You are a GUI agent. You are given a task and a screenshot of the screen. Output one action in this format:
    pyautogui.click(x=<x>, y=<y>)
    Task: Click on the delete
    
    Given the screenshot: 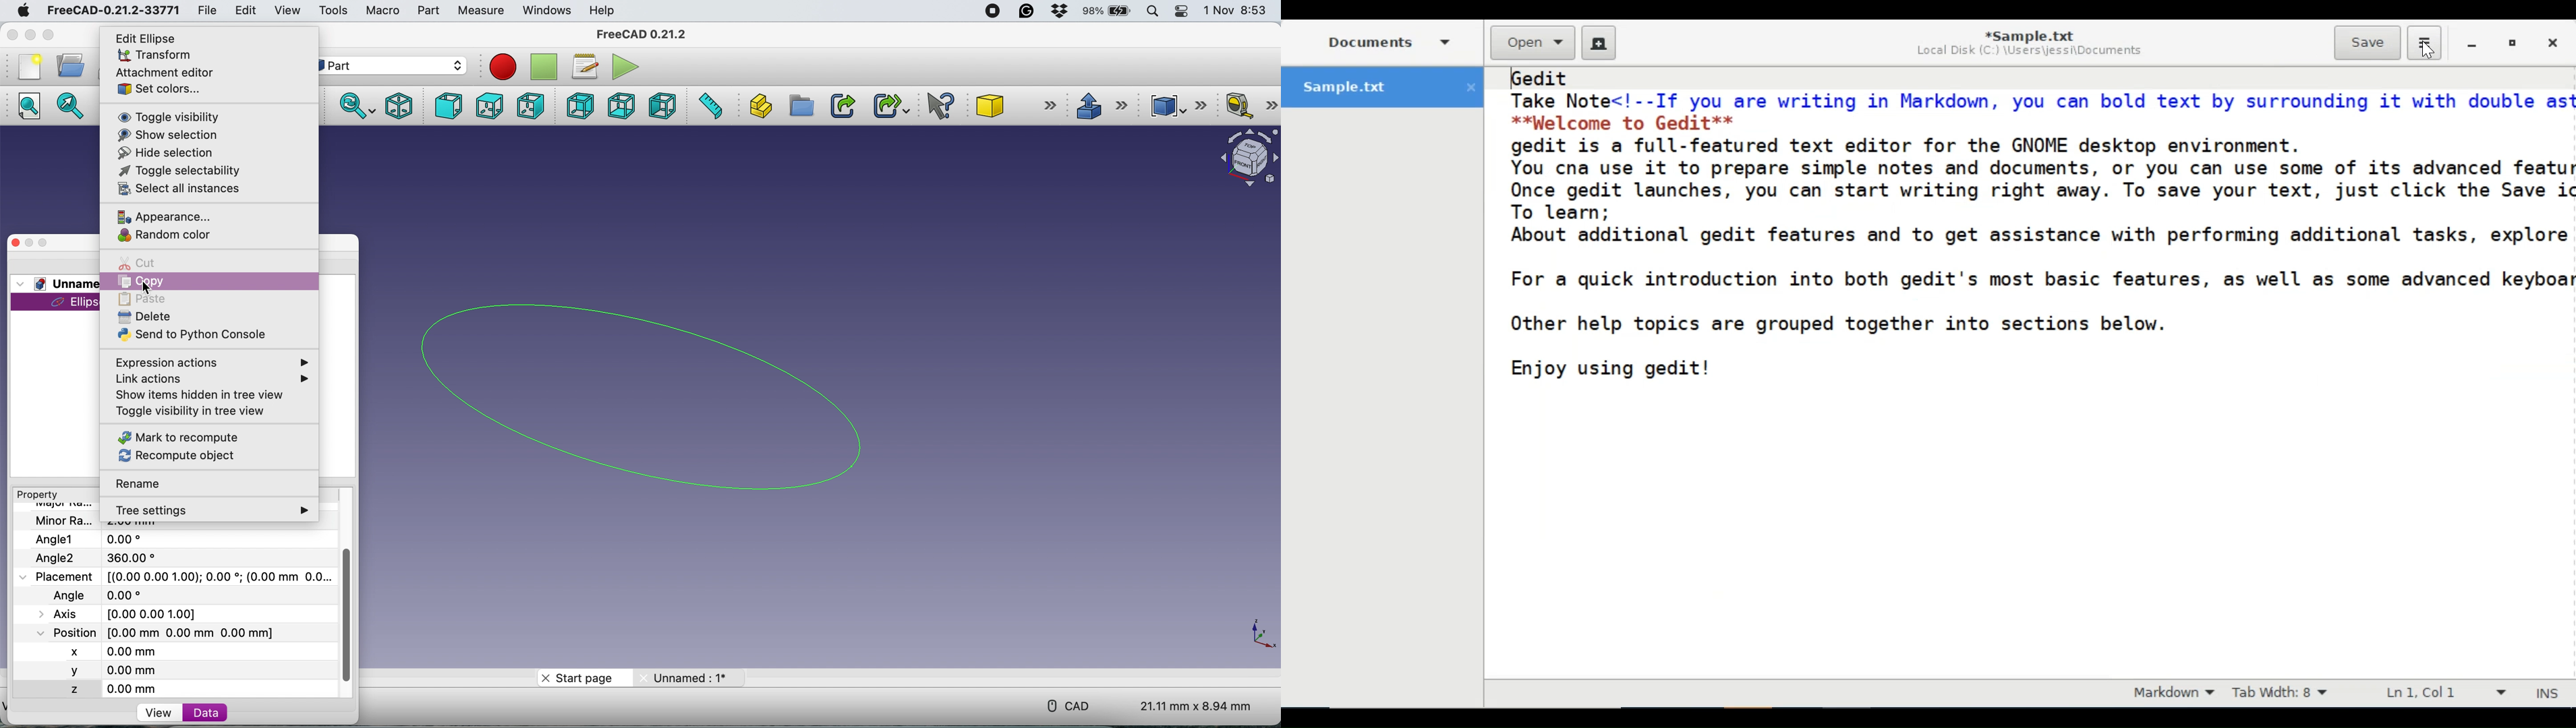 What is the action you would take?
    pyautogui.click(x=144, y=317)
    